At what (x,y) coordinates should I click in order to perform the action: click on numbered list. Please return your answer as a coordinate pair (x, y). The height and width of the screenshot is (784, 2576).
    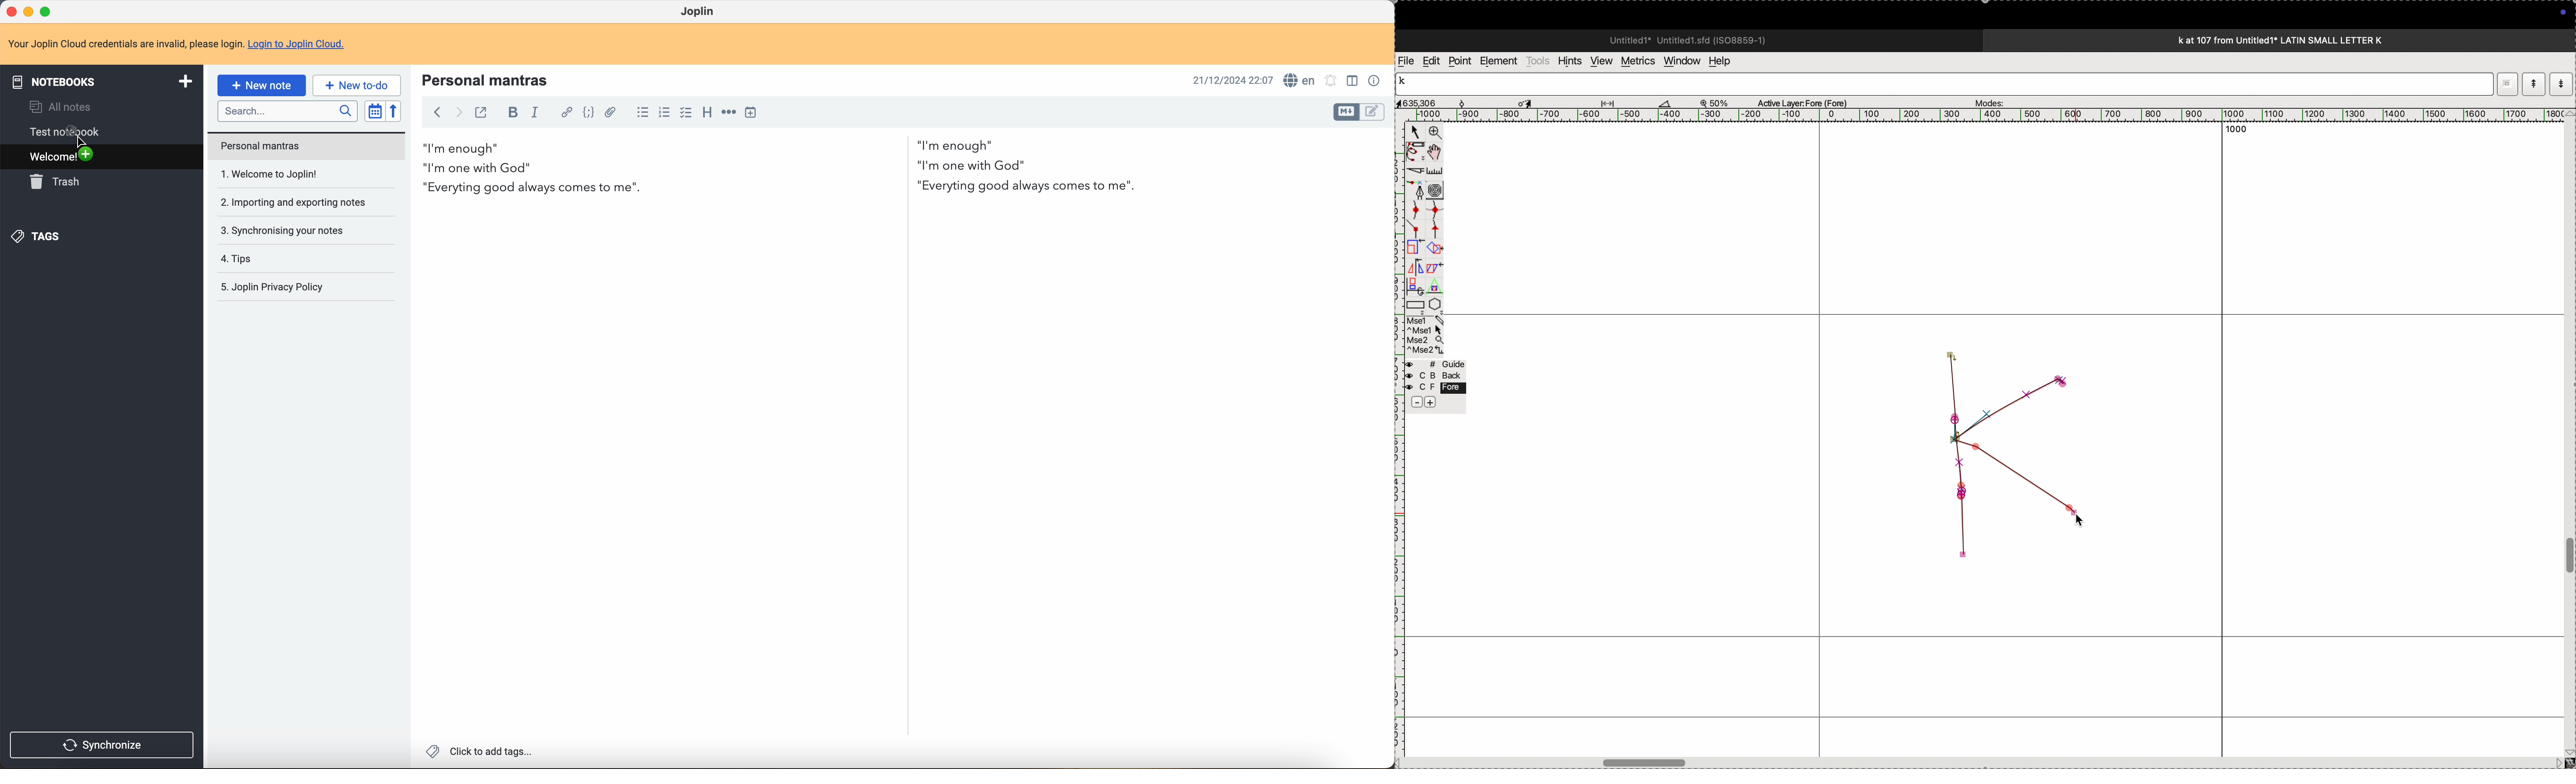
    Looking at the image, I should click on (666, 112).